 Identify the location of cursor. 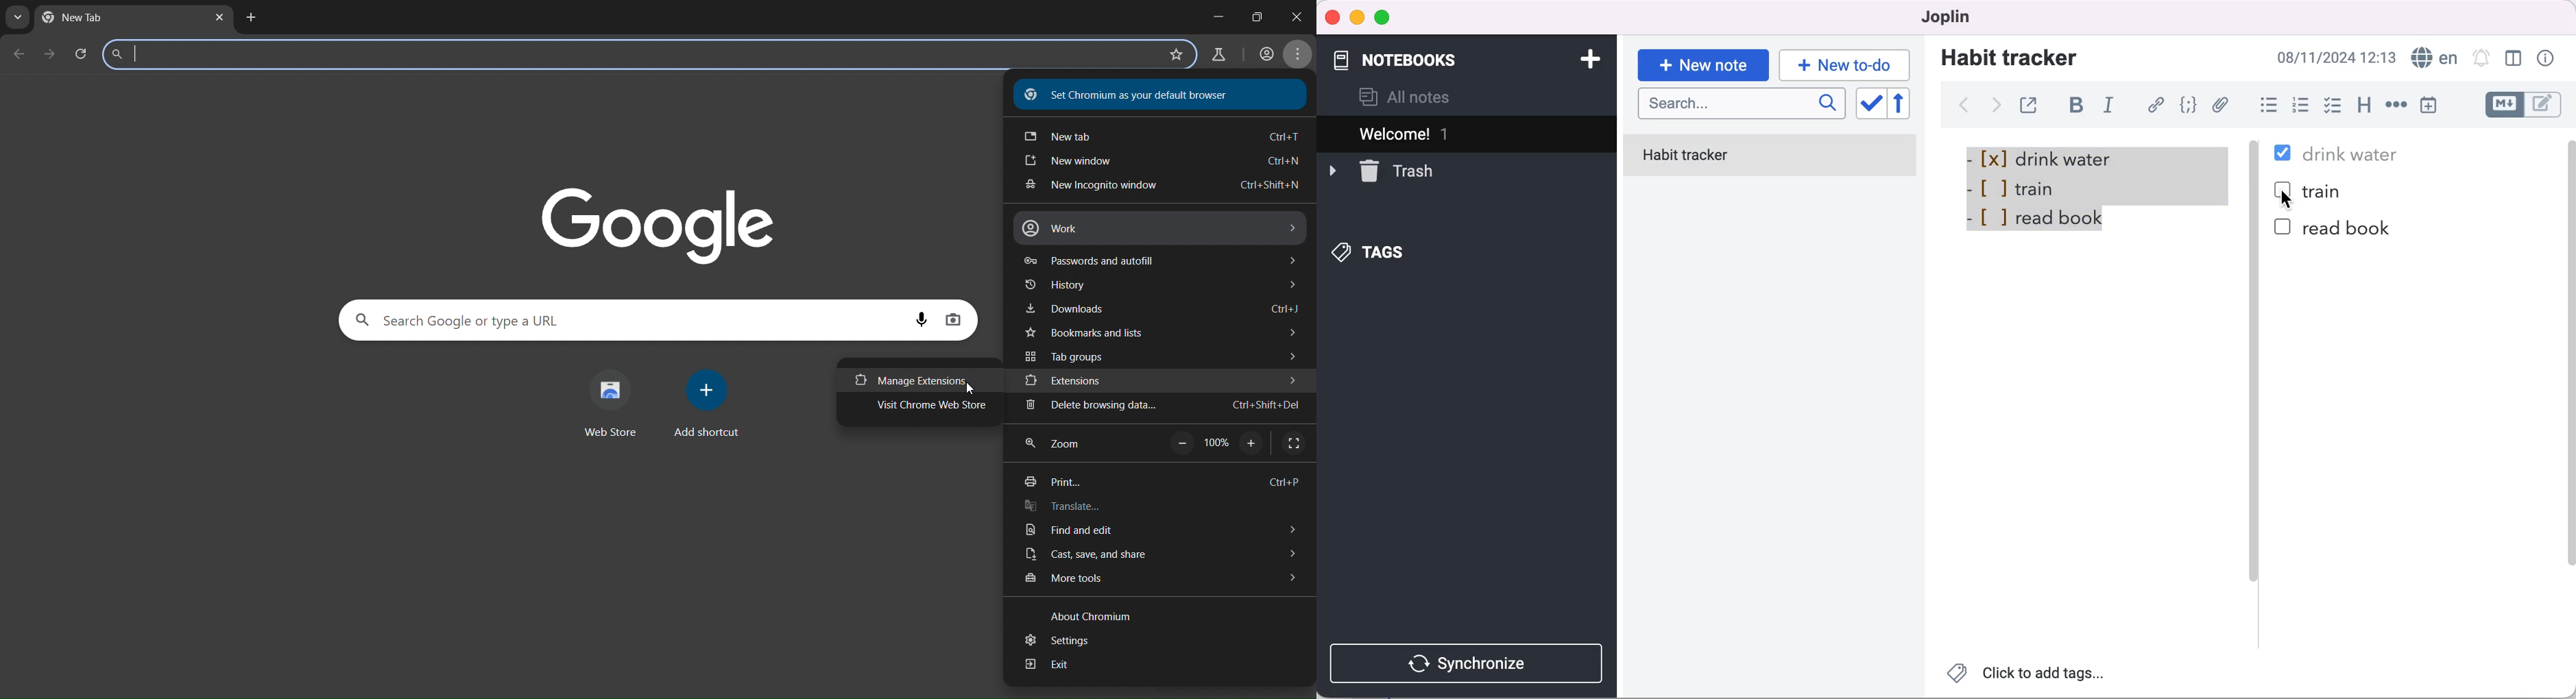
(2284, 202).